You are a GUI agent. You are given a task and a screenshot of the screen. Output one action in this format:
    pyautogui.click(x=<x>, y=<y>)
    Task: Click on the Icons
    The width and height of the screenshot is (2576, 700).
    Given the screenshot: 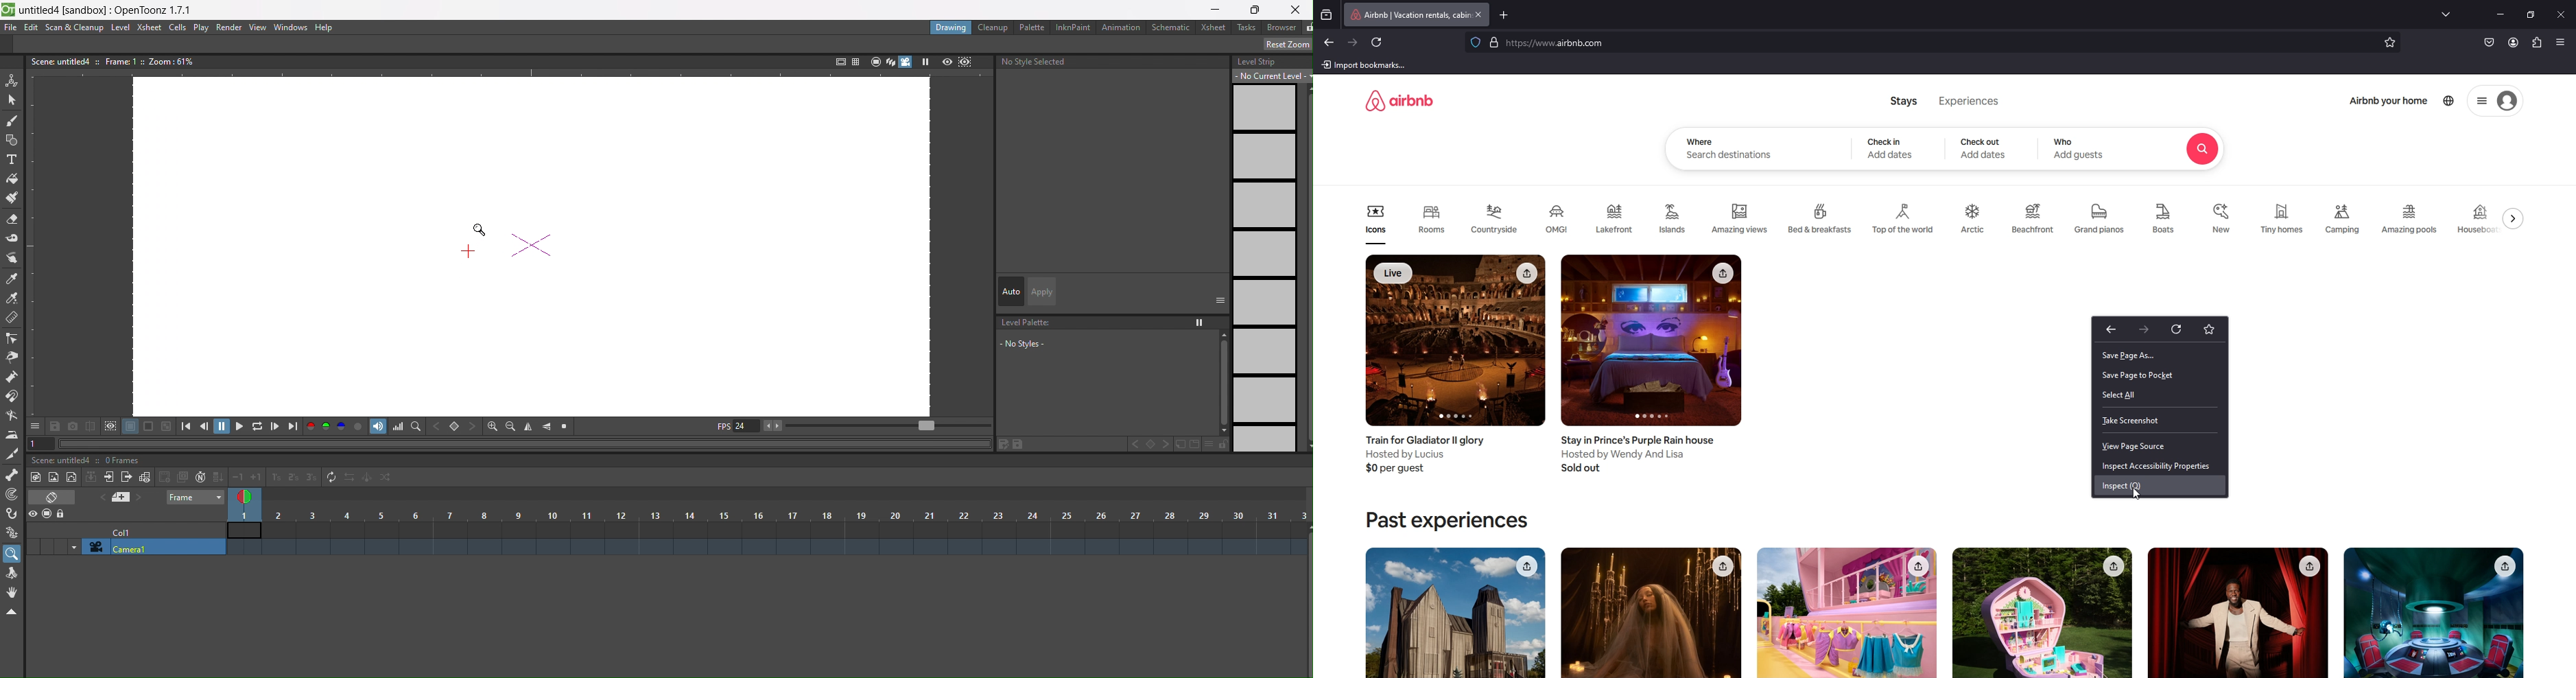 What is the action you would take?
    pyautogui.click(x=1376, y=224)
    